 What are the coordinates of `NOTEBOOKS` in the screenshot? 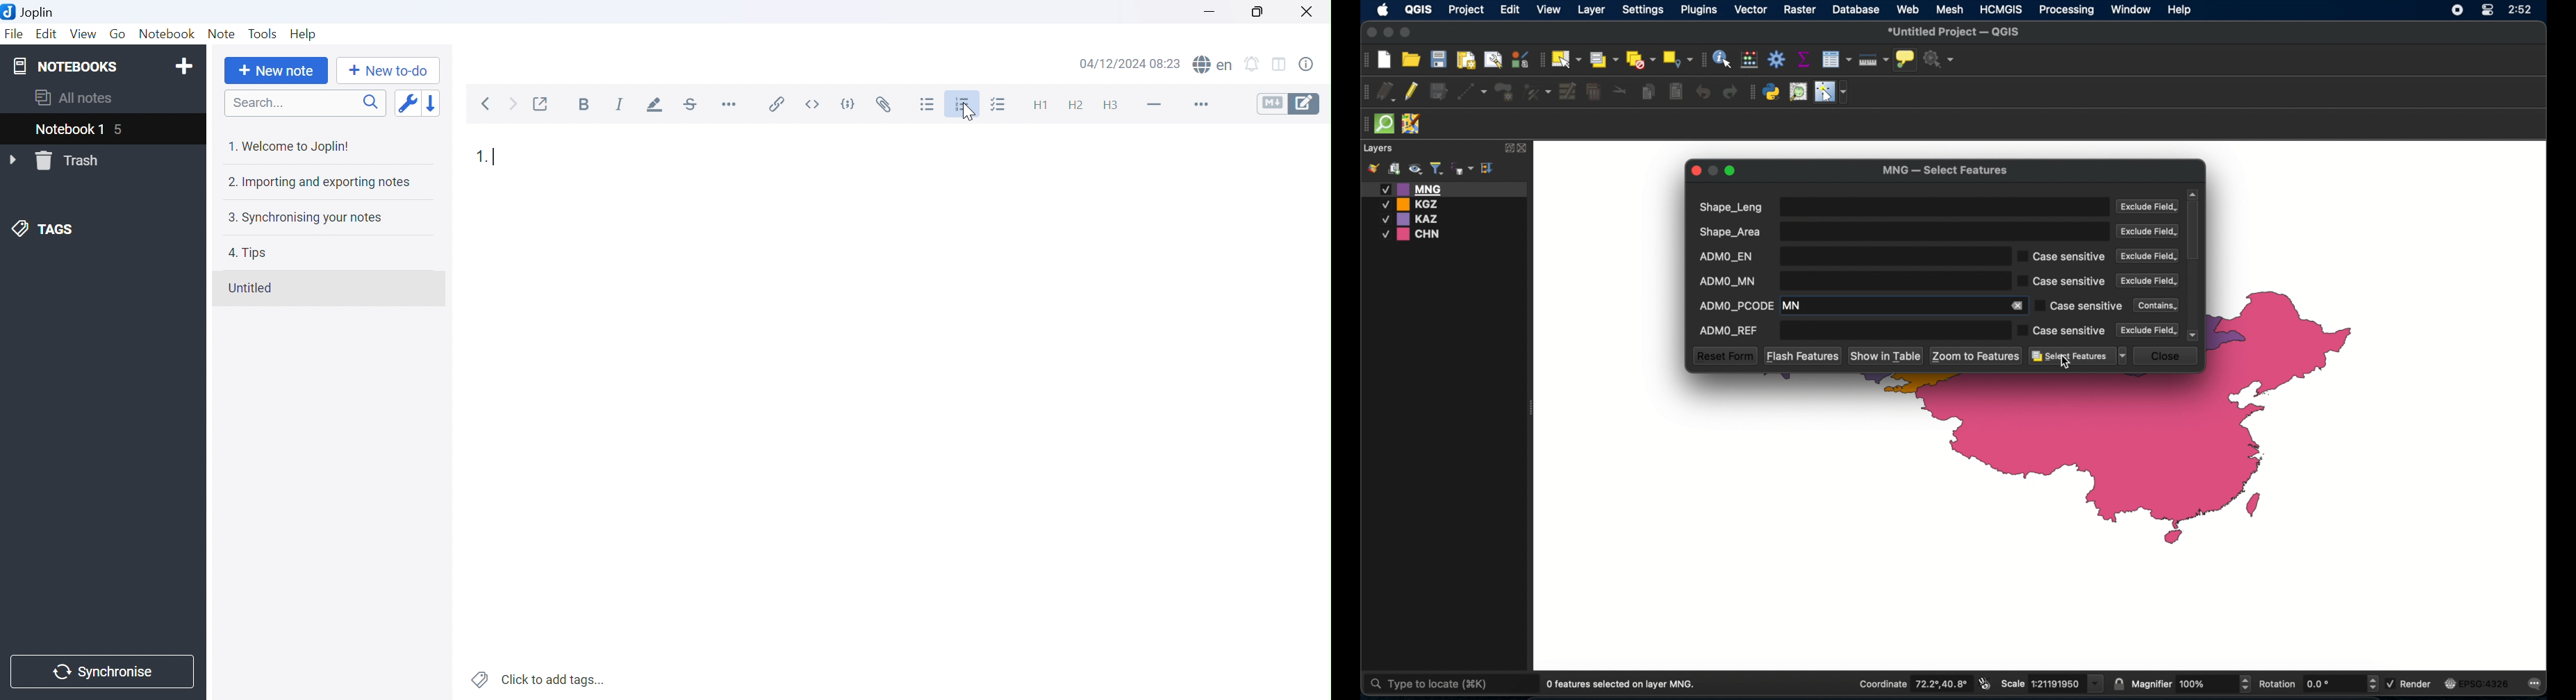 It's located at (64, 67).